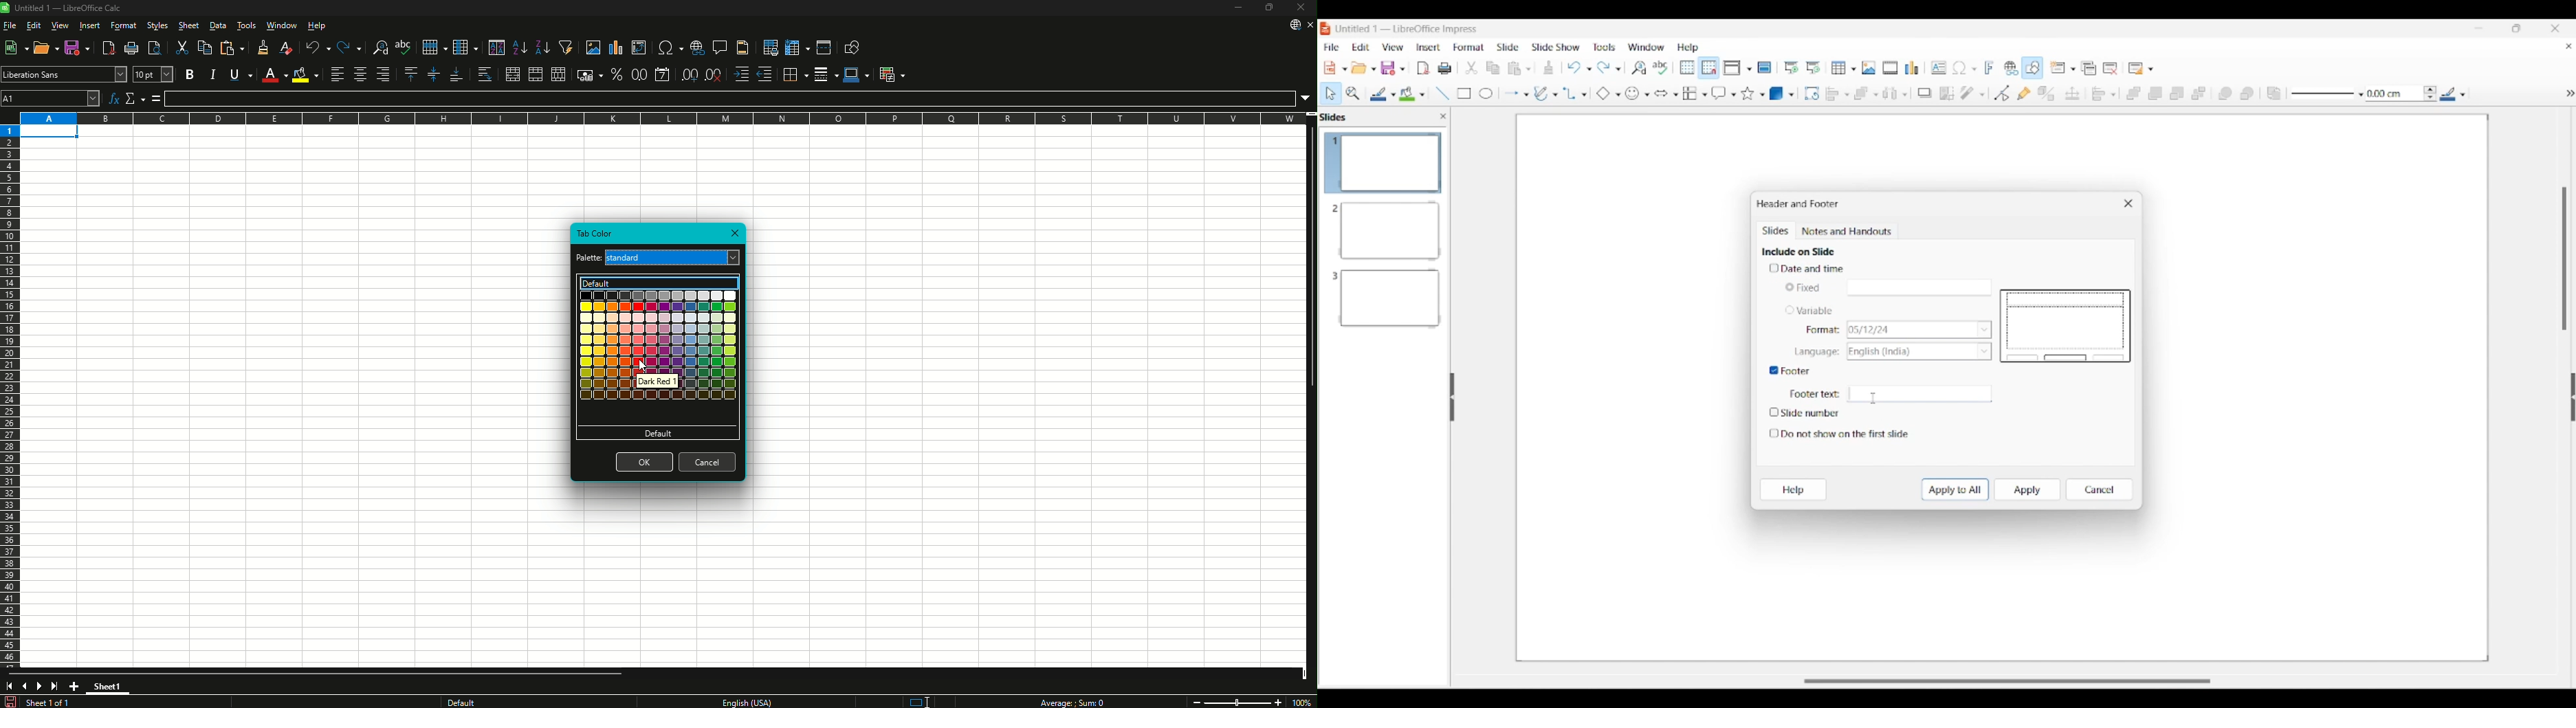  What do you see at coordinates (2156, 94) in the screenshot?
I see `Bring forward` at bounding box center [2156, 94].